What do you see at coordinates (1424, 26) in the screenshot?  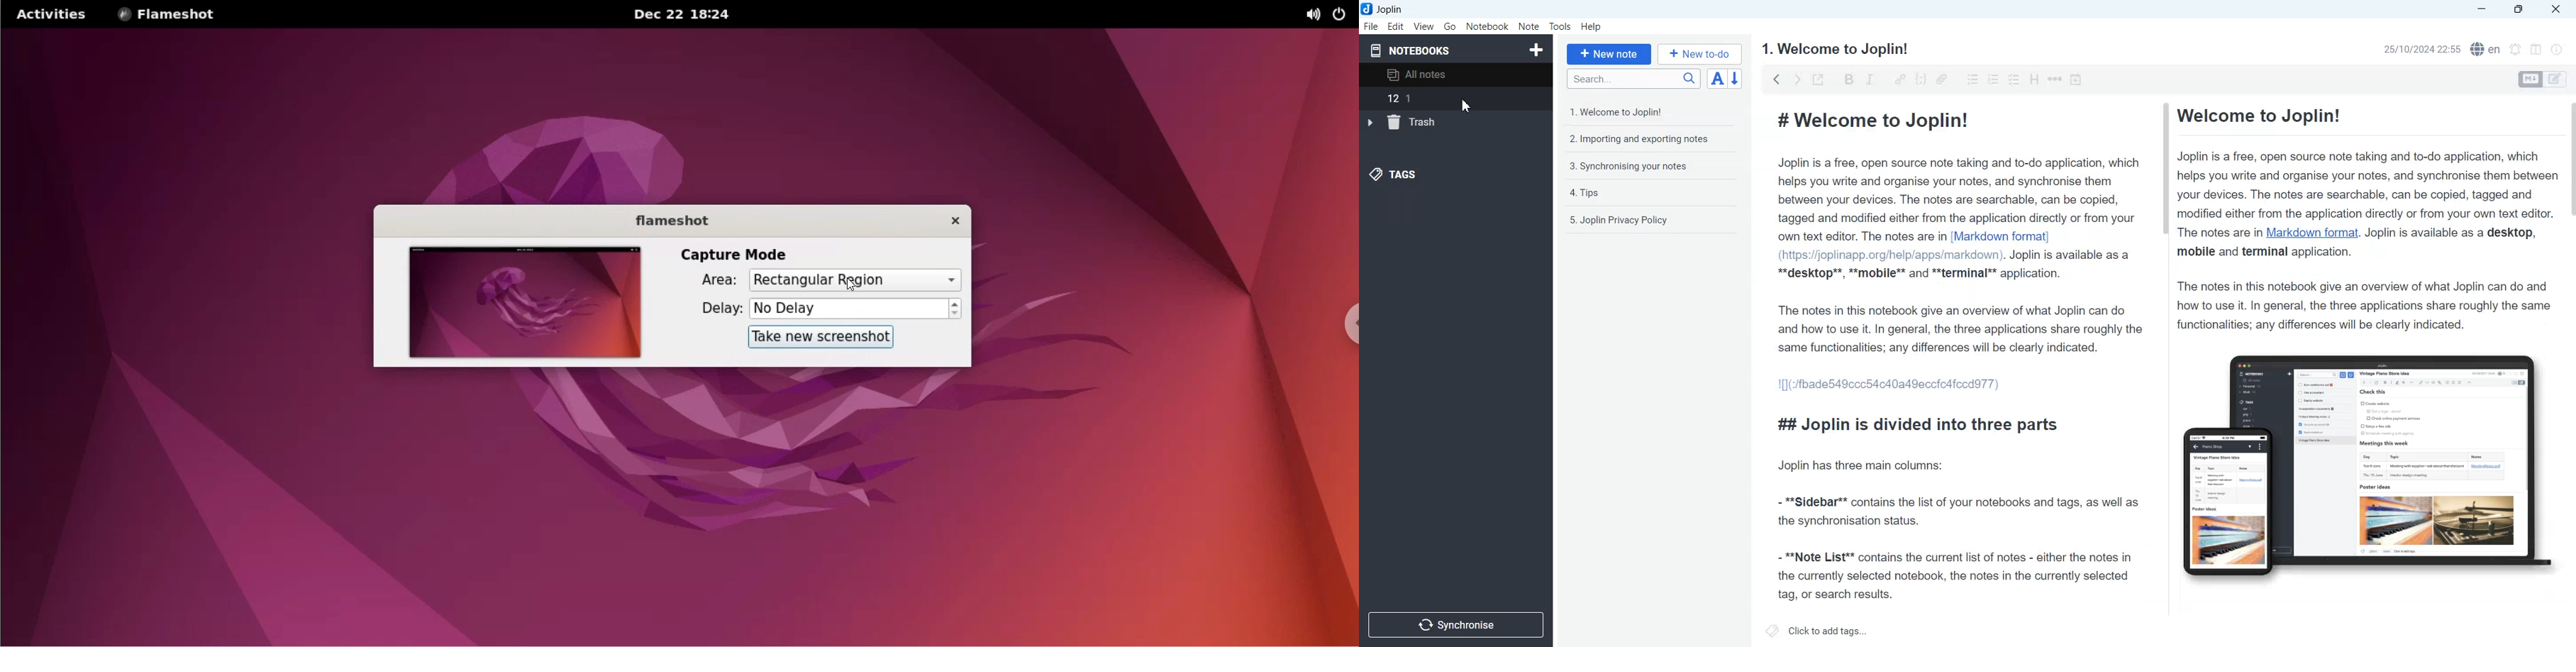 I see `View ` at bounding box center [1424, 26].